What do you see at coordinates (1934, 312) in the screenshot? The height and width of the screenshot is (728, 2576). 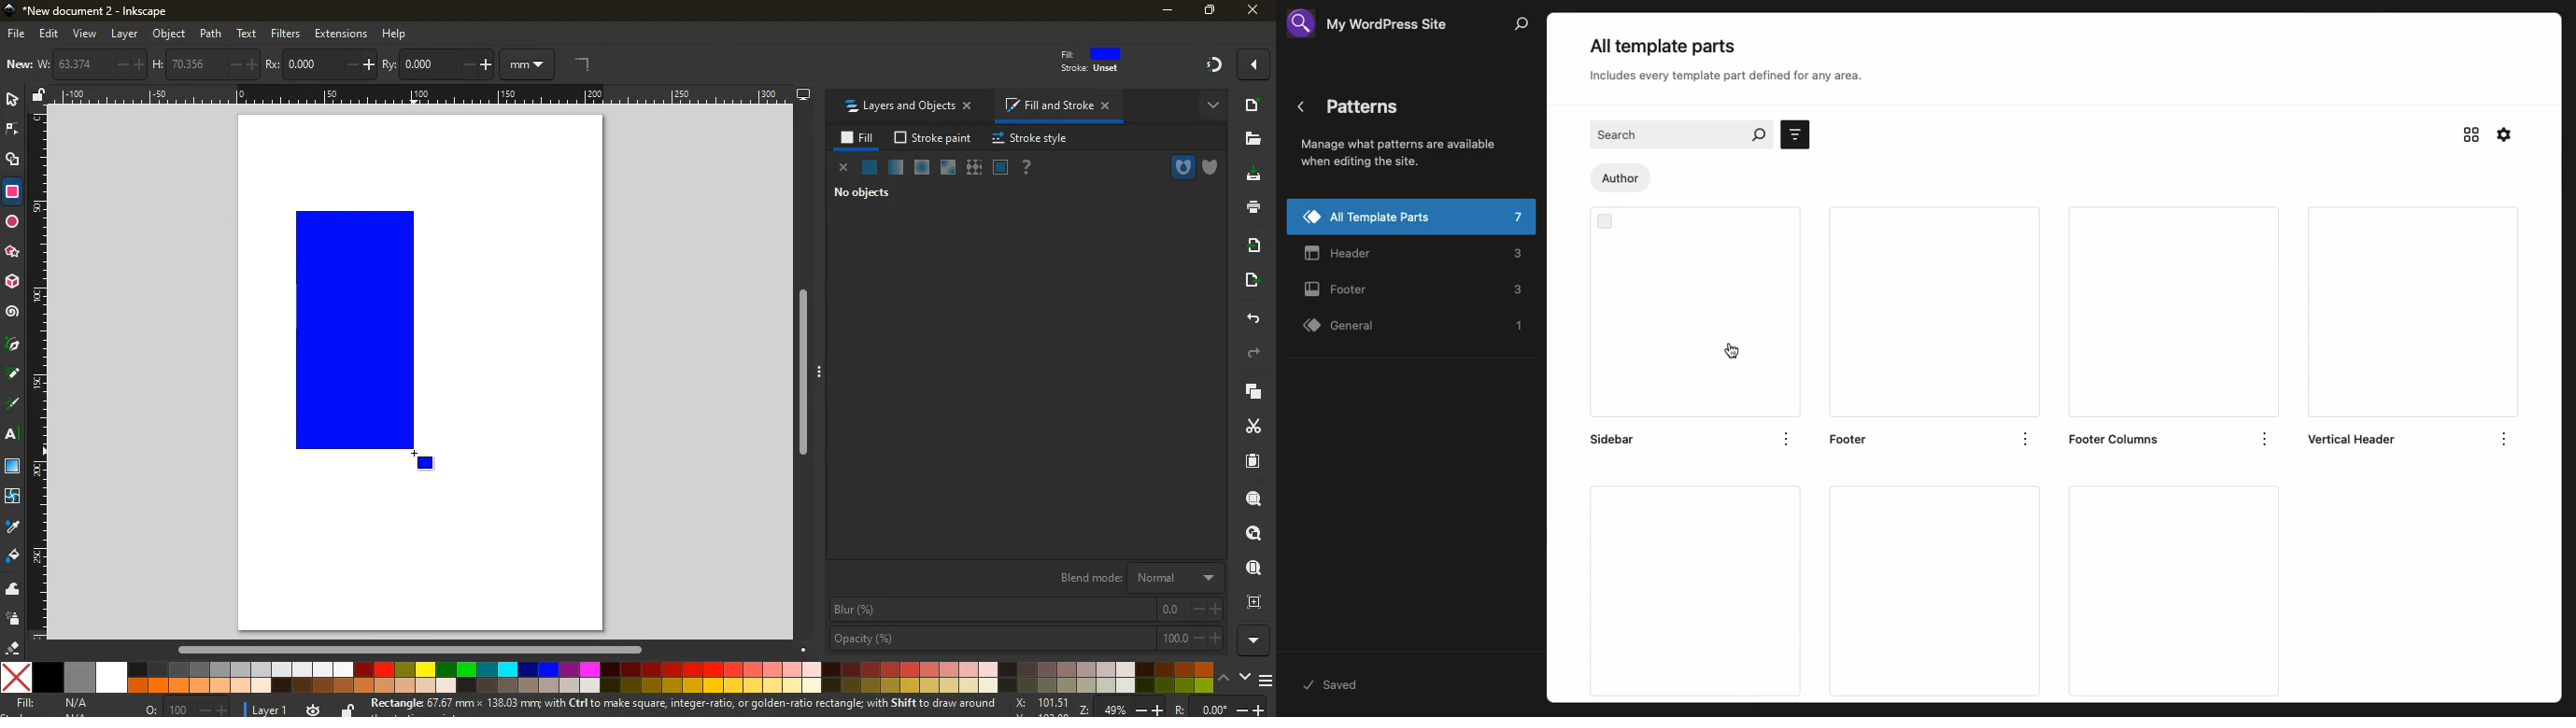 I see `Footer` at bounding box center [1934, 312].